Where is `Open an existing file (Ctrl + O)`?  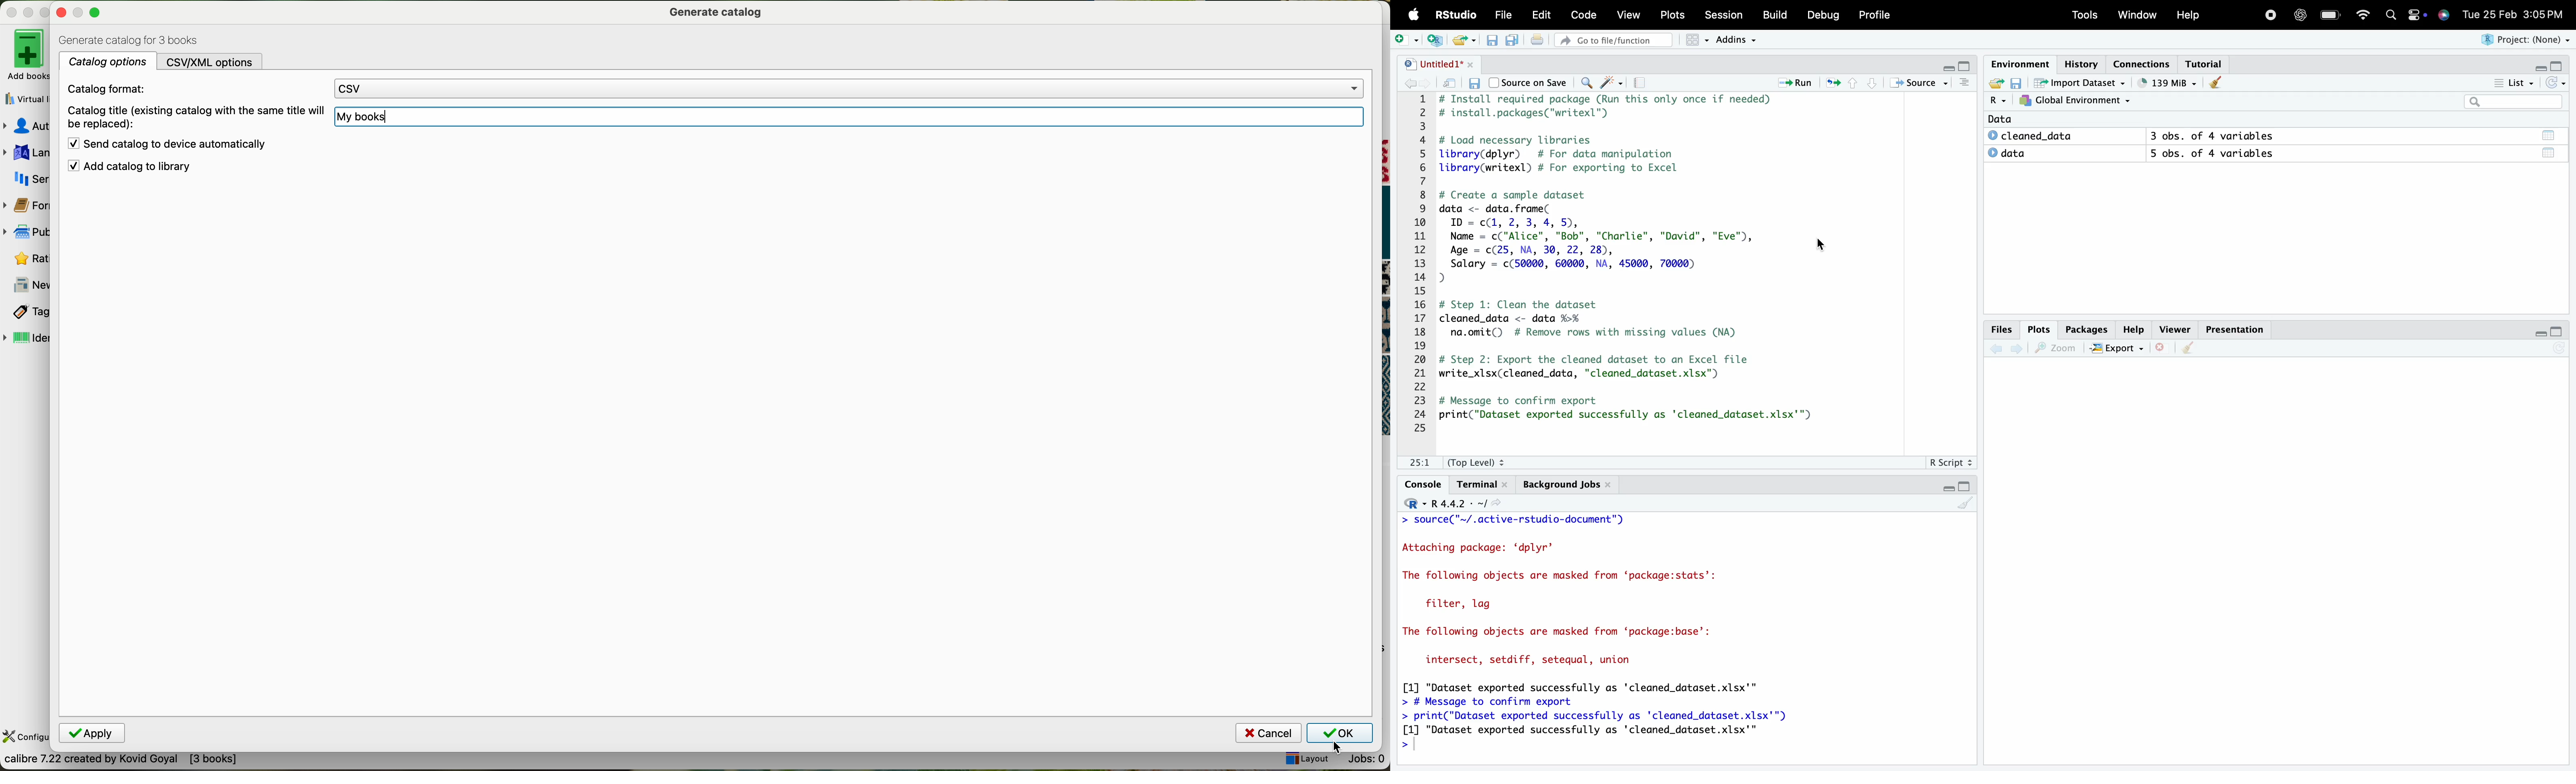 Open an existing file (Ctrl + O) is located at coordinates (1463, 40).